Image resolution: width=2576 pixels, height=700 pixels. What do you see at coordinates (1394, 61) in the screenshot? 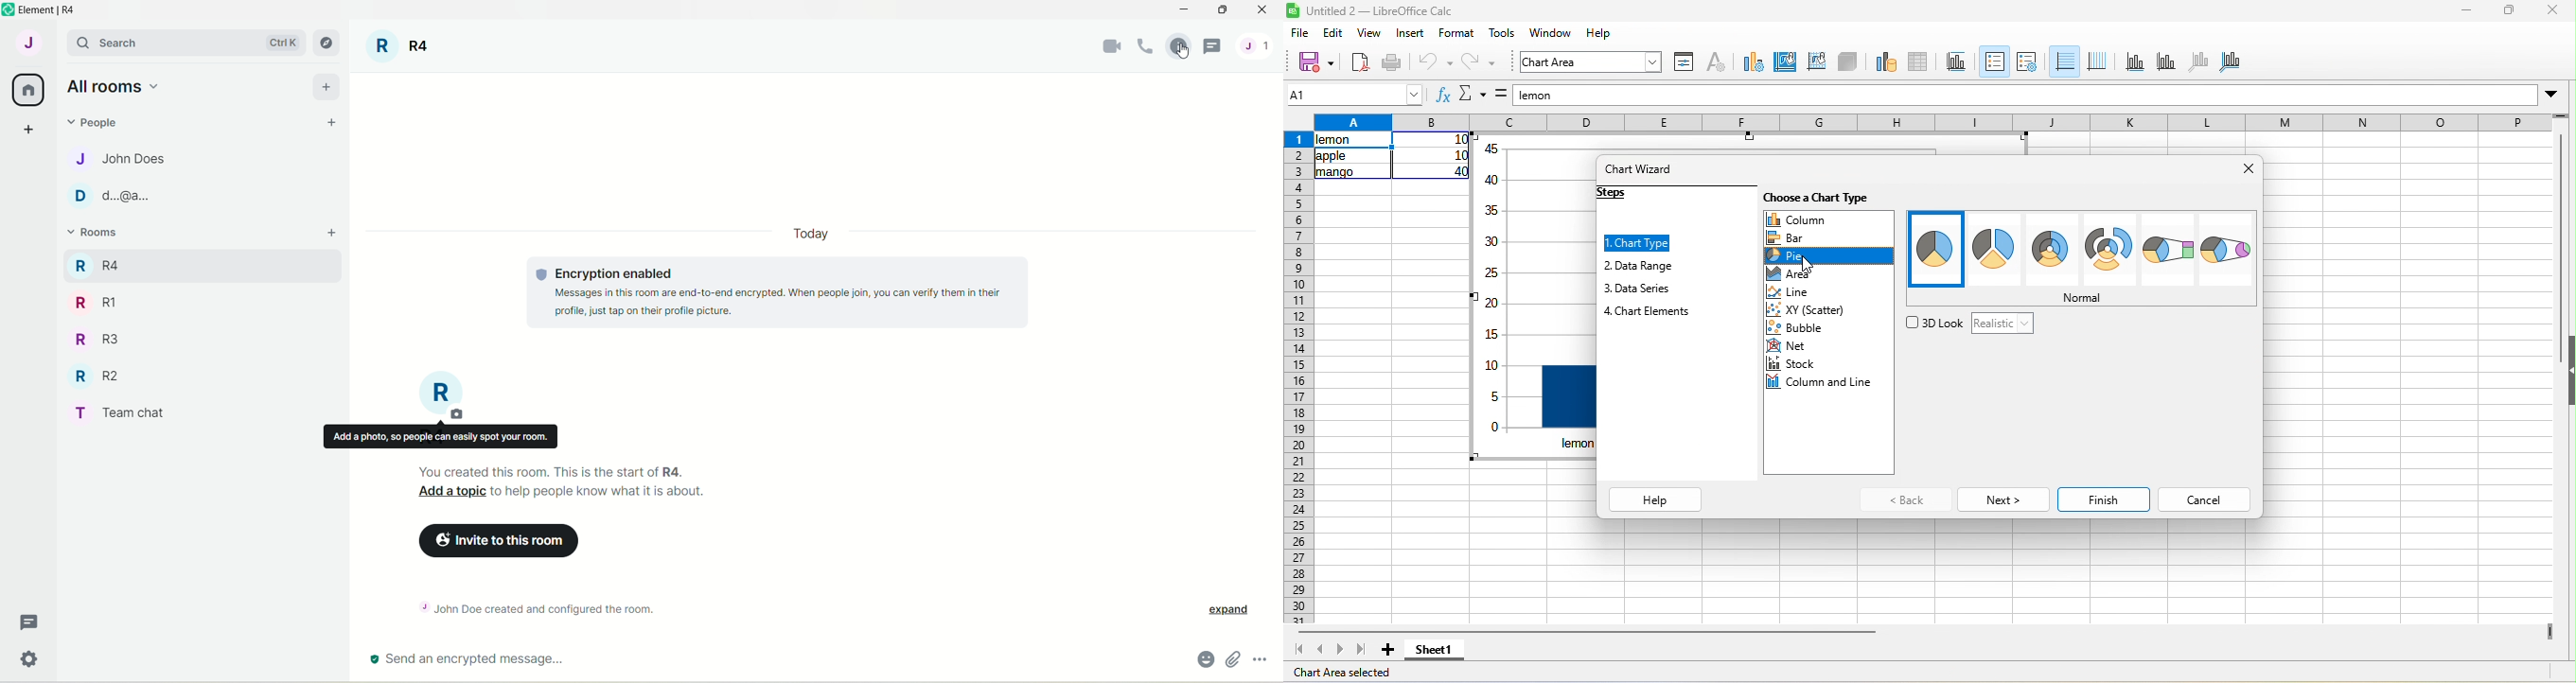
I see `print` at bounding box center [1394, 61].